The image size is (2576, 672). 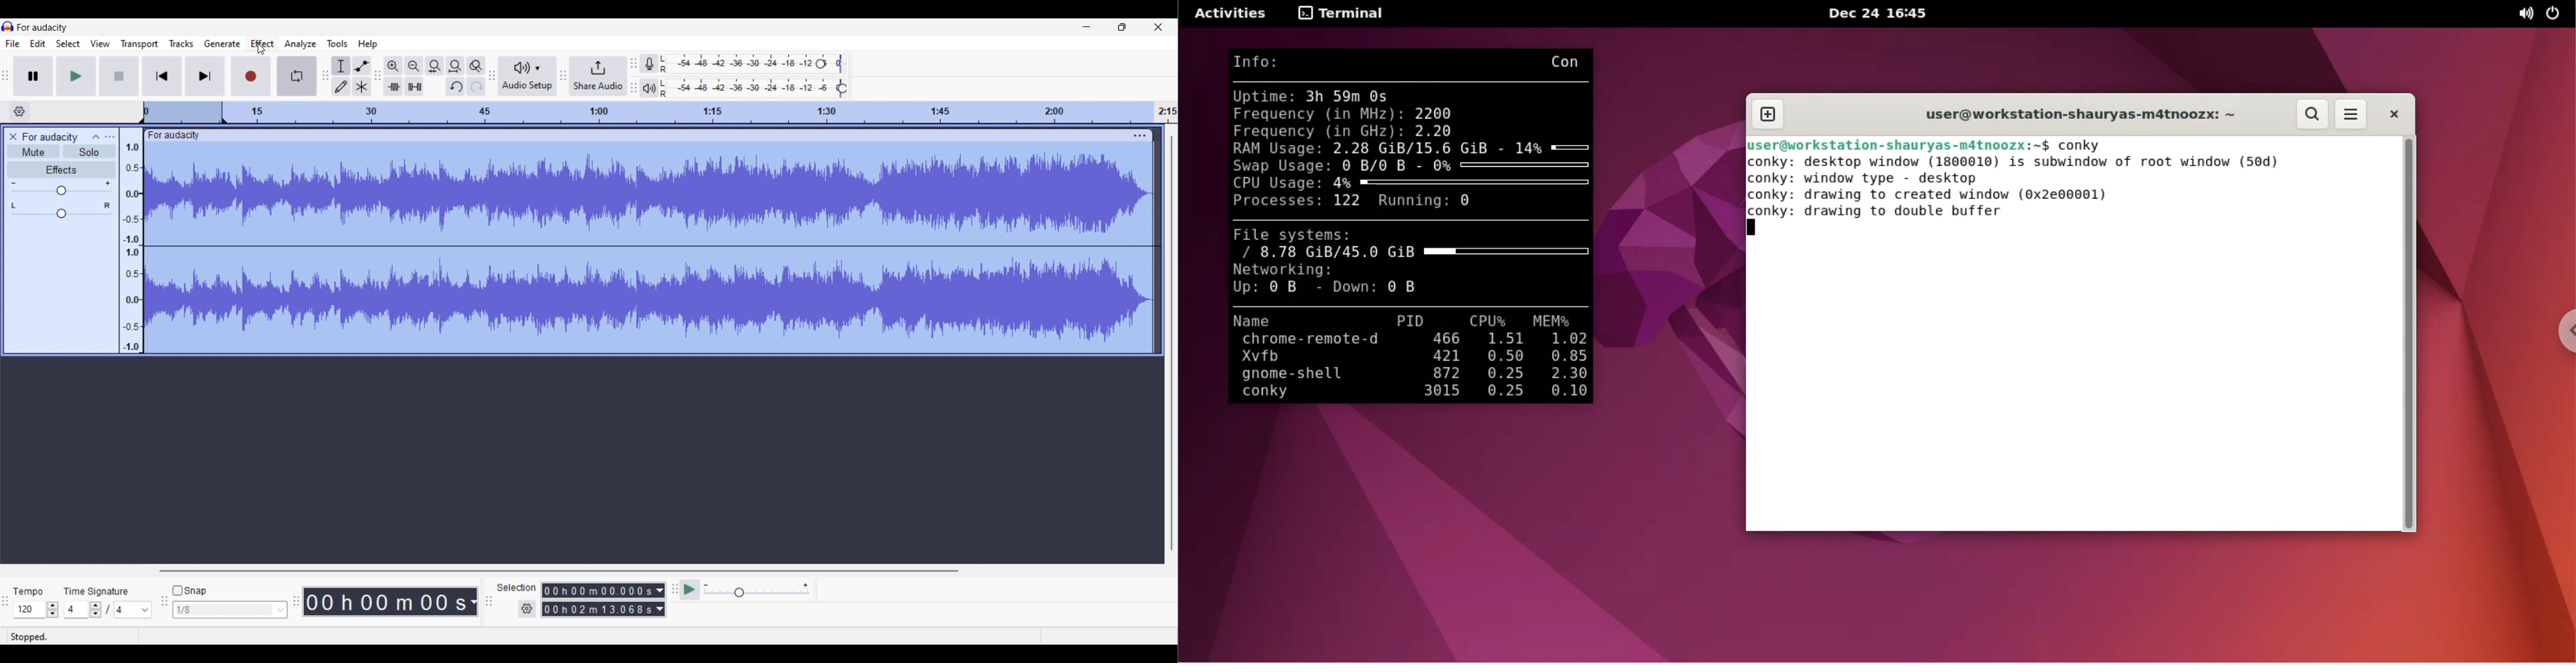 What do you see at coordinates (455, 86) in the screenshot?
I see `Undo` at bounding box center [455, 86].